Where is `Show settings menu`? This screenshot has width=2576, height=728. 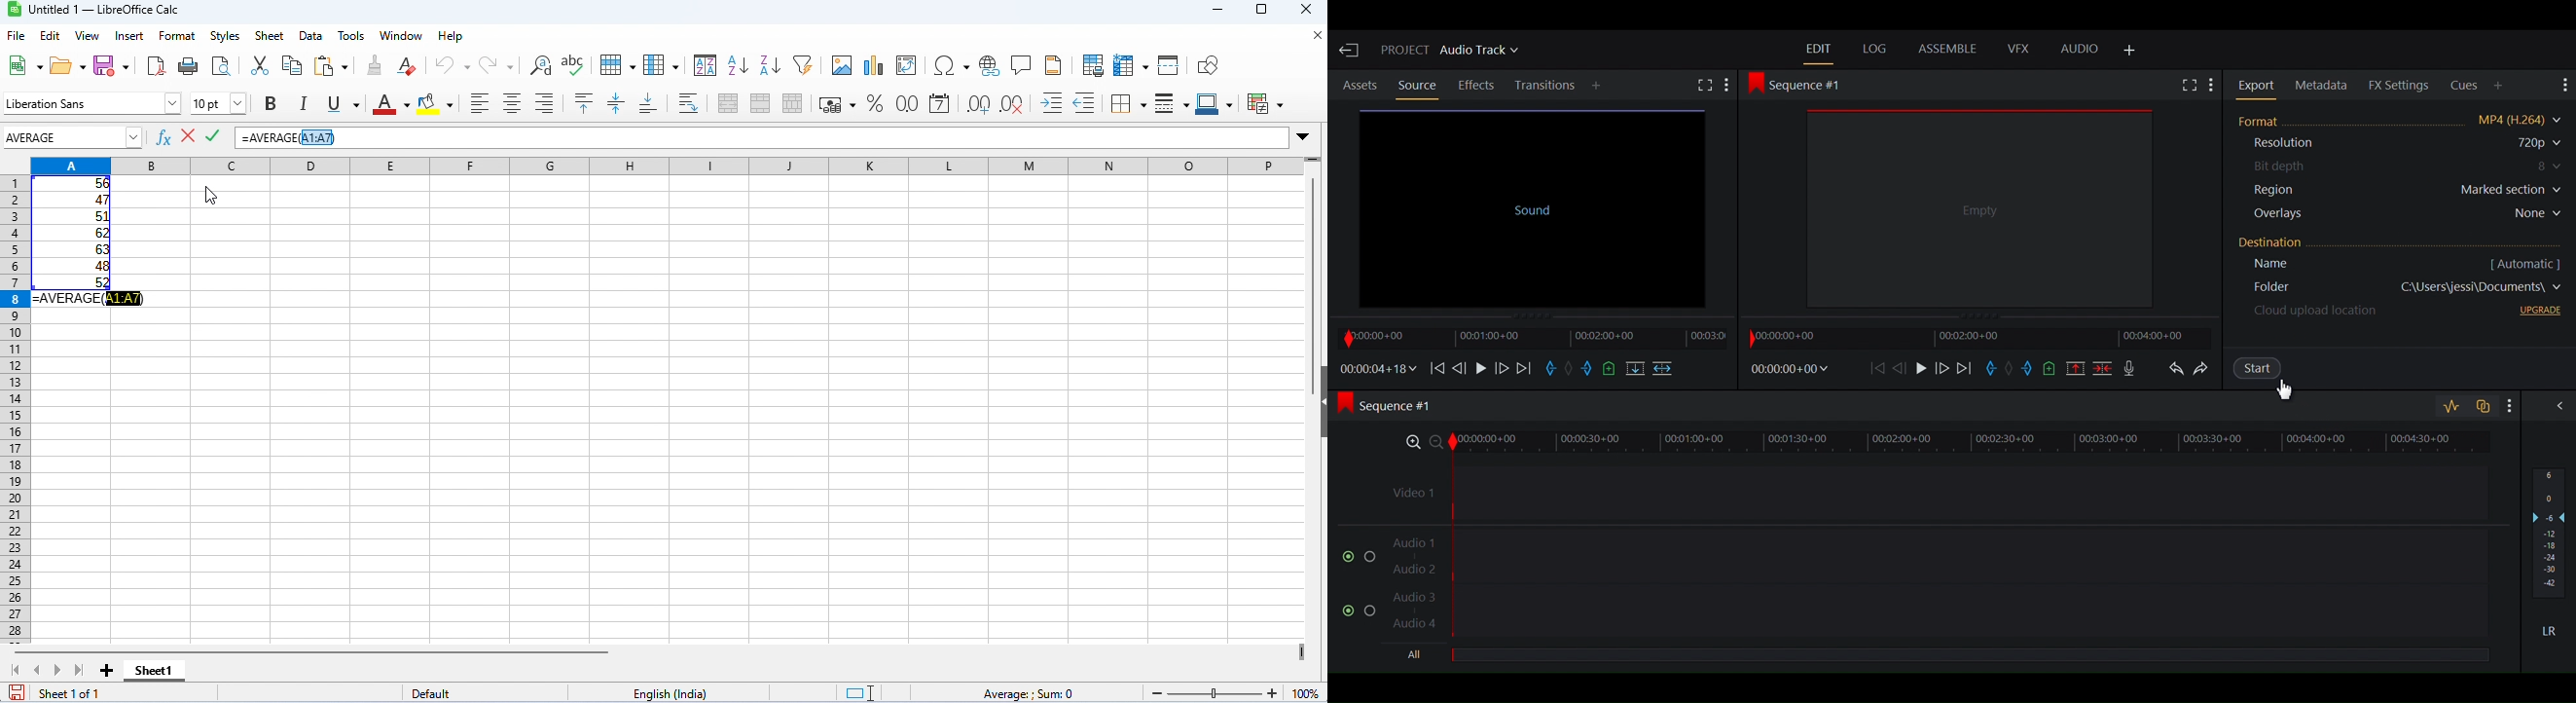
Show settings menu is located at coordinates (2507, 405).